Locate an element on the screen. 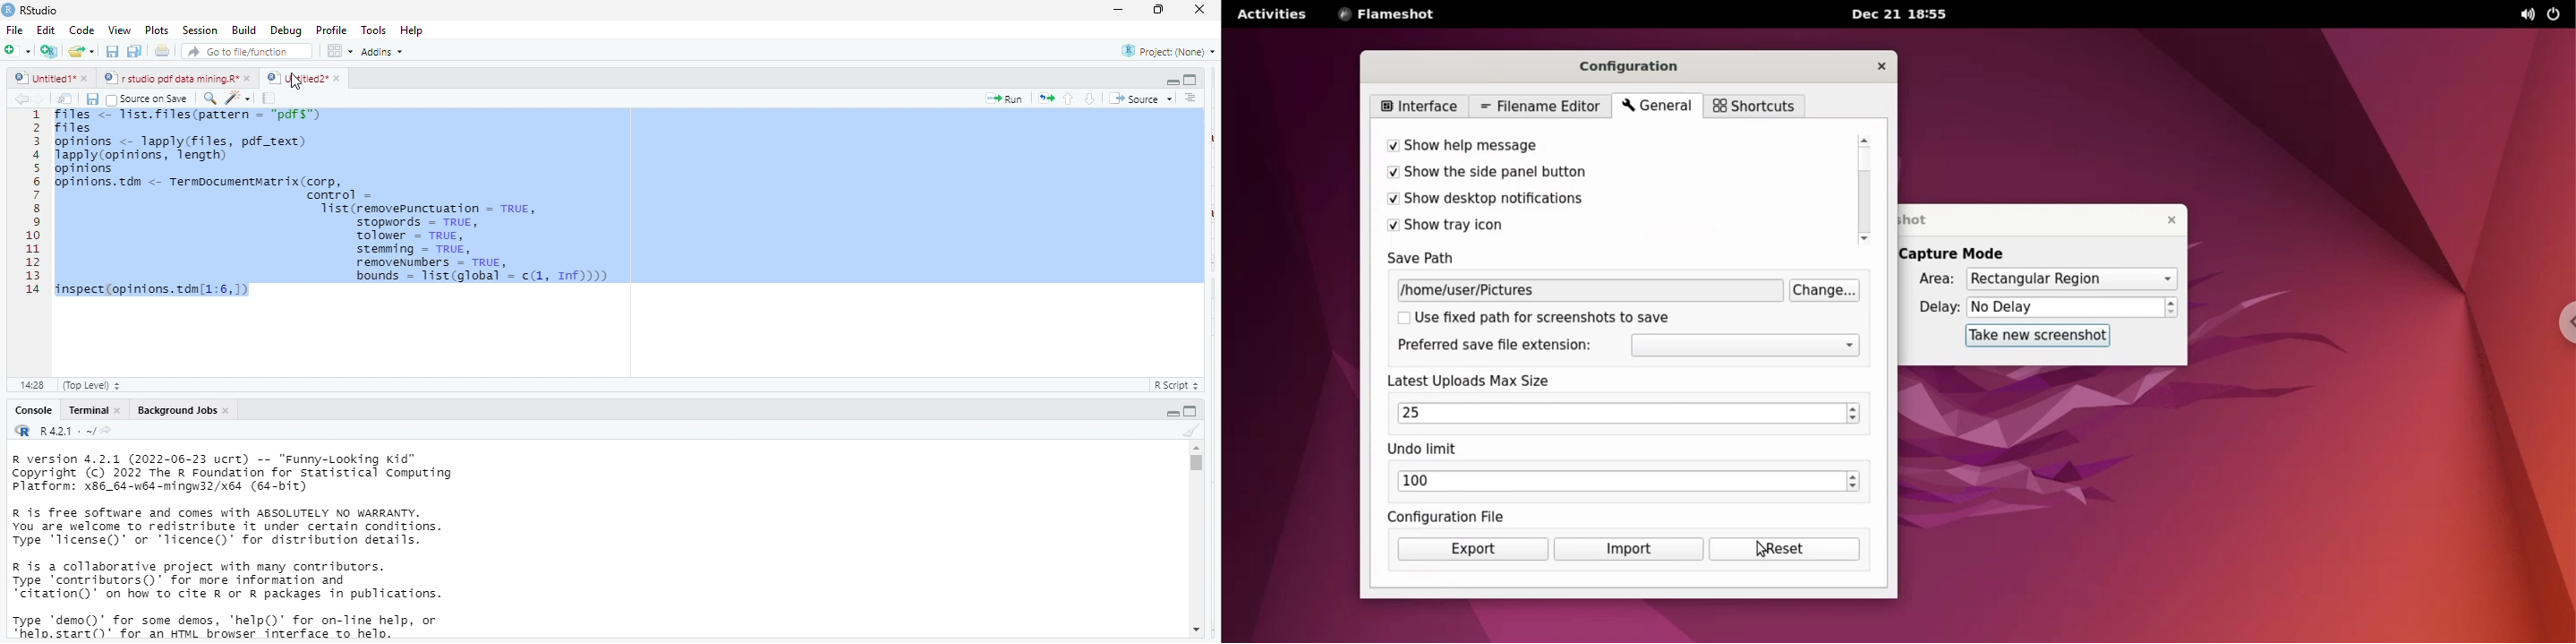 The width and height of the screenshot is (2576, 644). show in new window is located at coordinates (67, 99).